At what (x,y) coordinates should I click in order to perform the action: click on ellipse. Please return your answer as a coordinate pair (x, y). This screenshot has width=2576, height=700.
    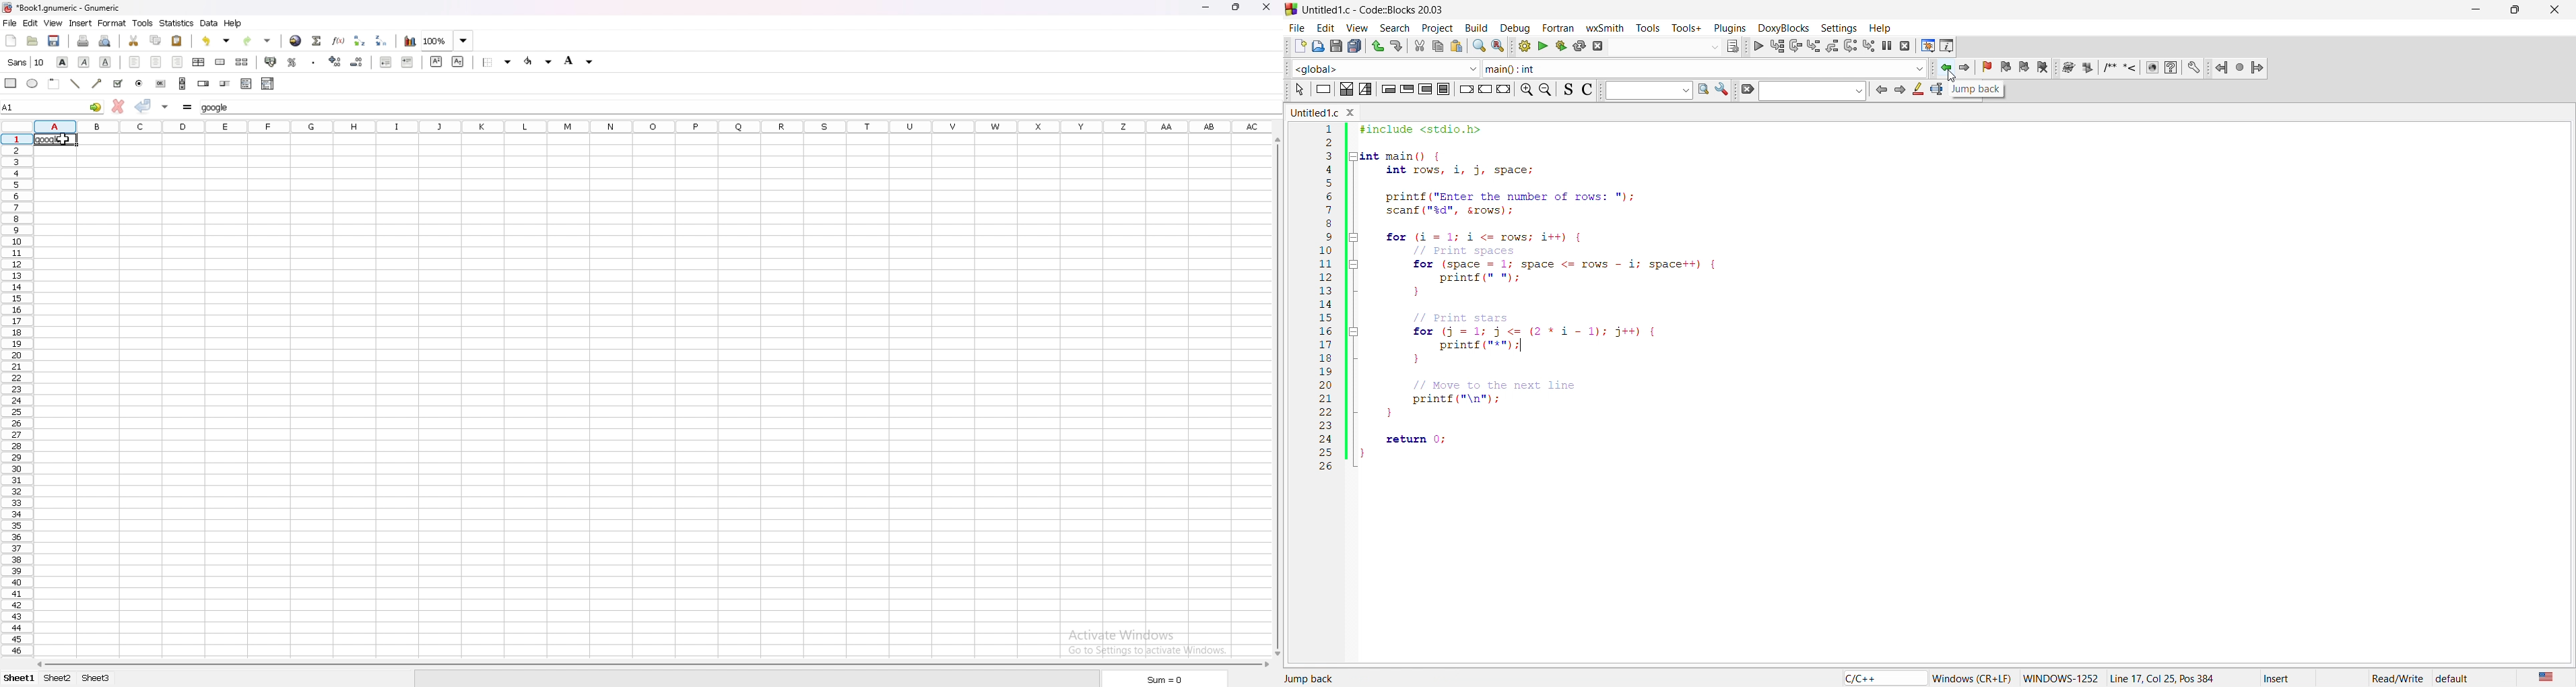
    Looking at the image, I should click on (33, 84).